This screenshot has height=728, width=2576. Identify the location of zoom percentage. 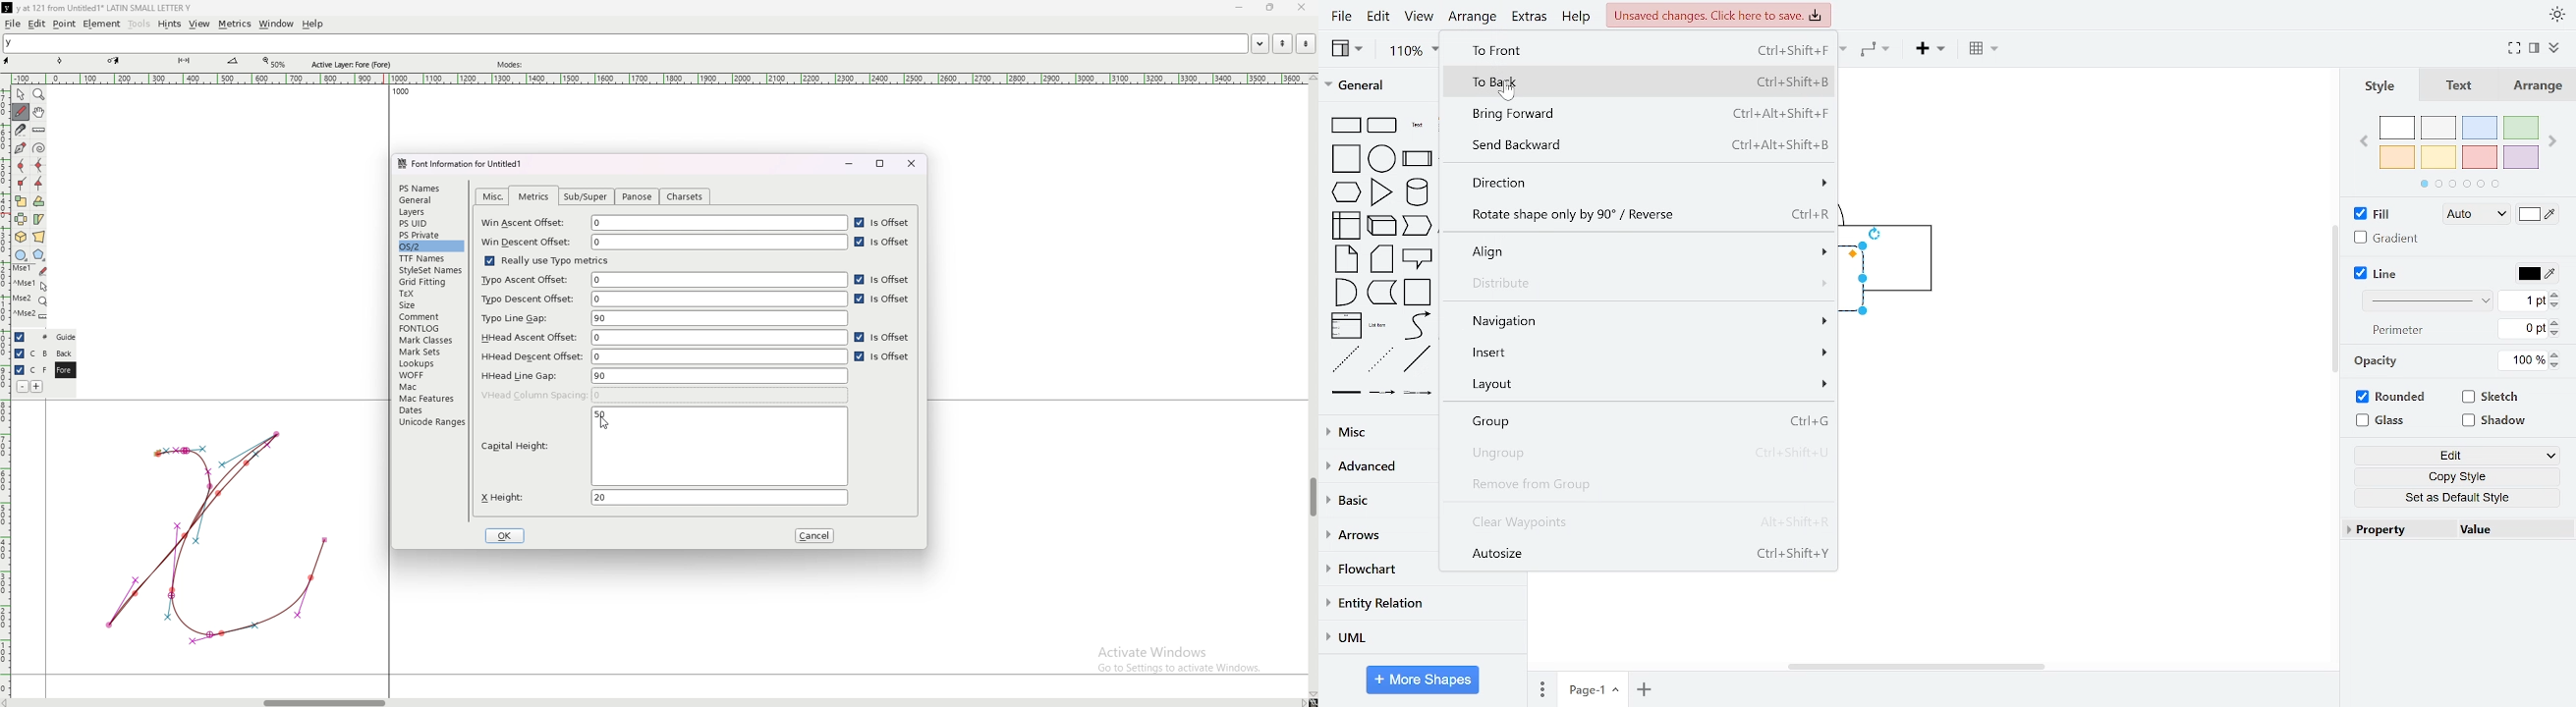
(276, 62).